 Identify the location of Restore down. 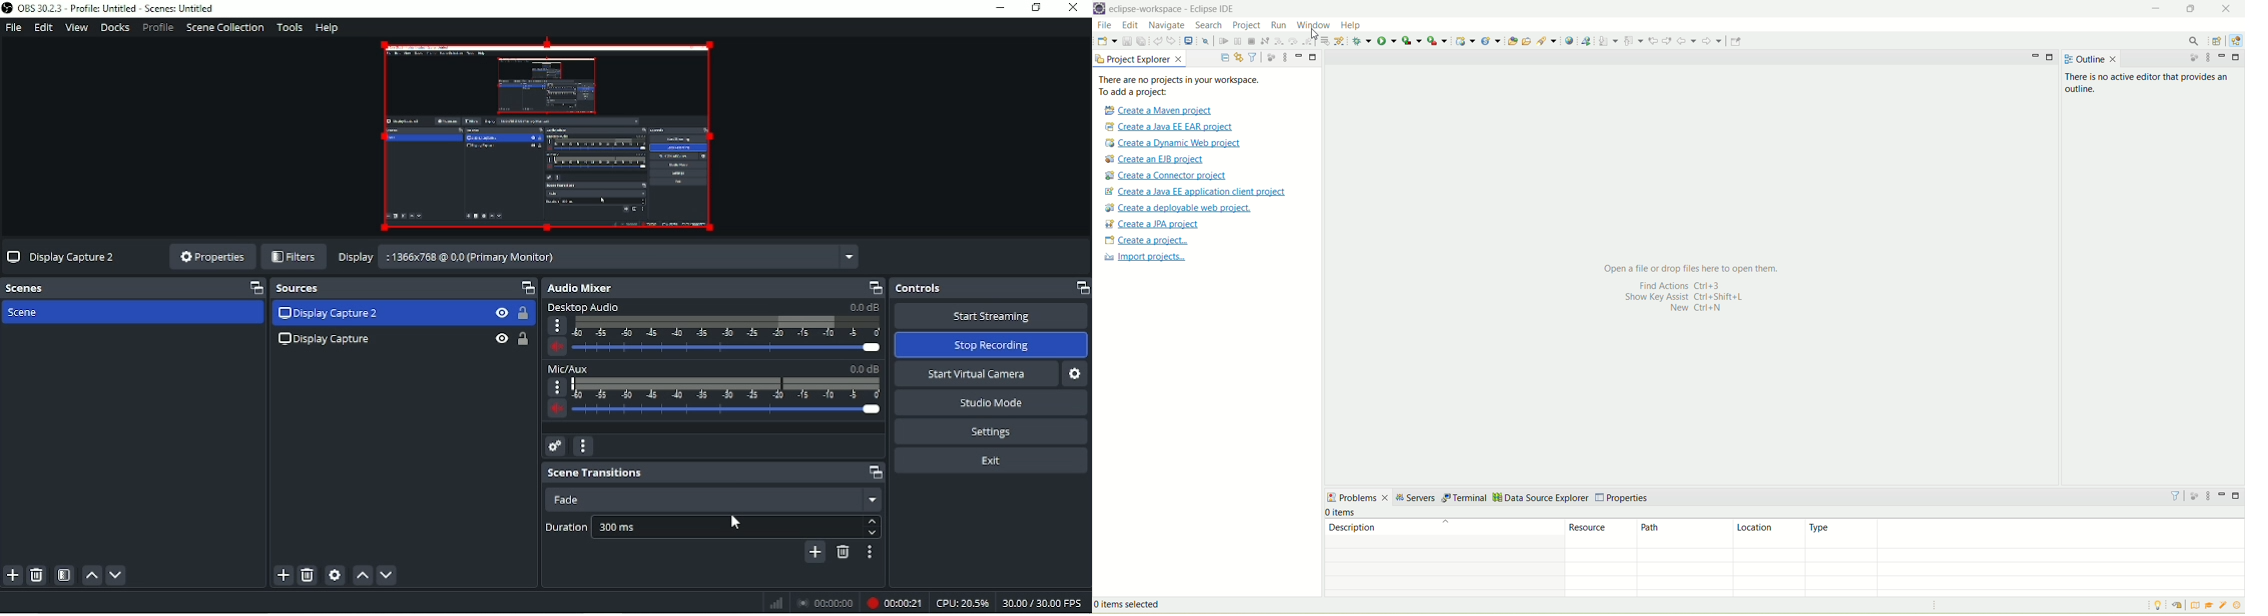
(1036, 8).